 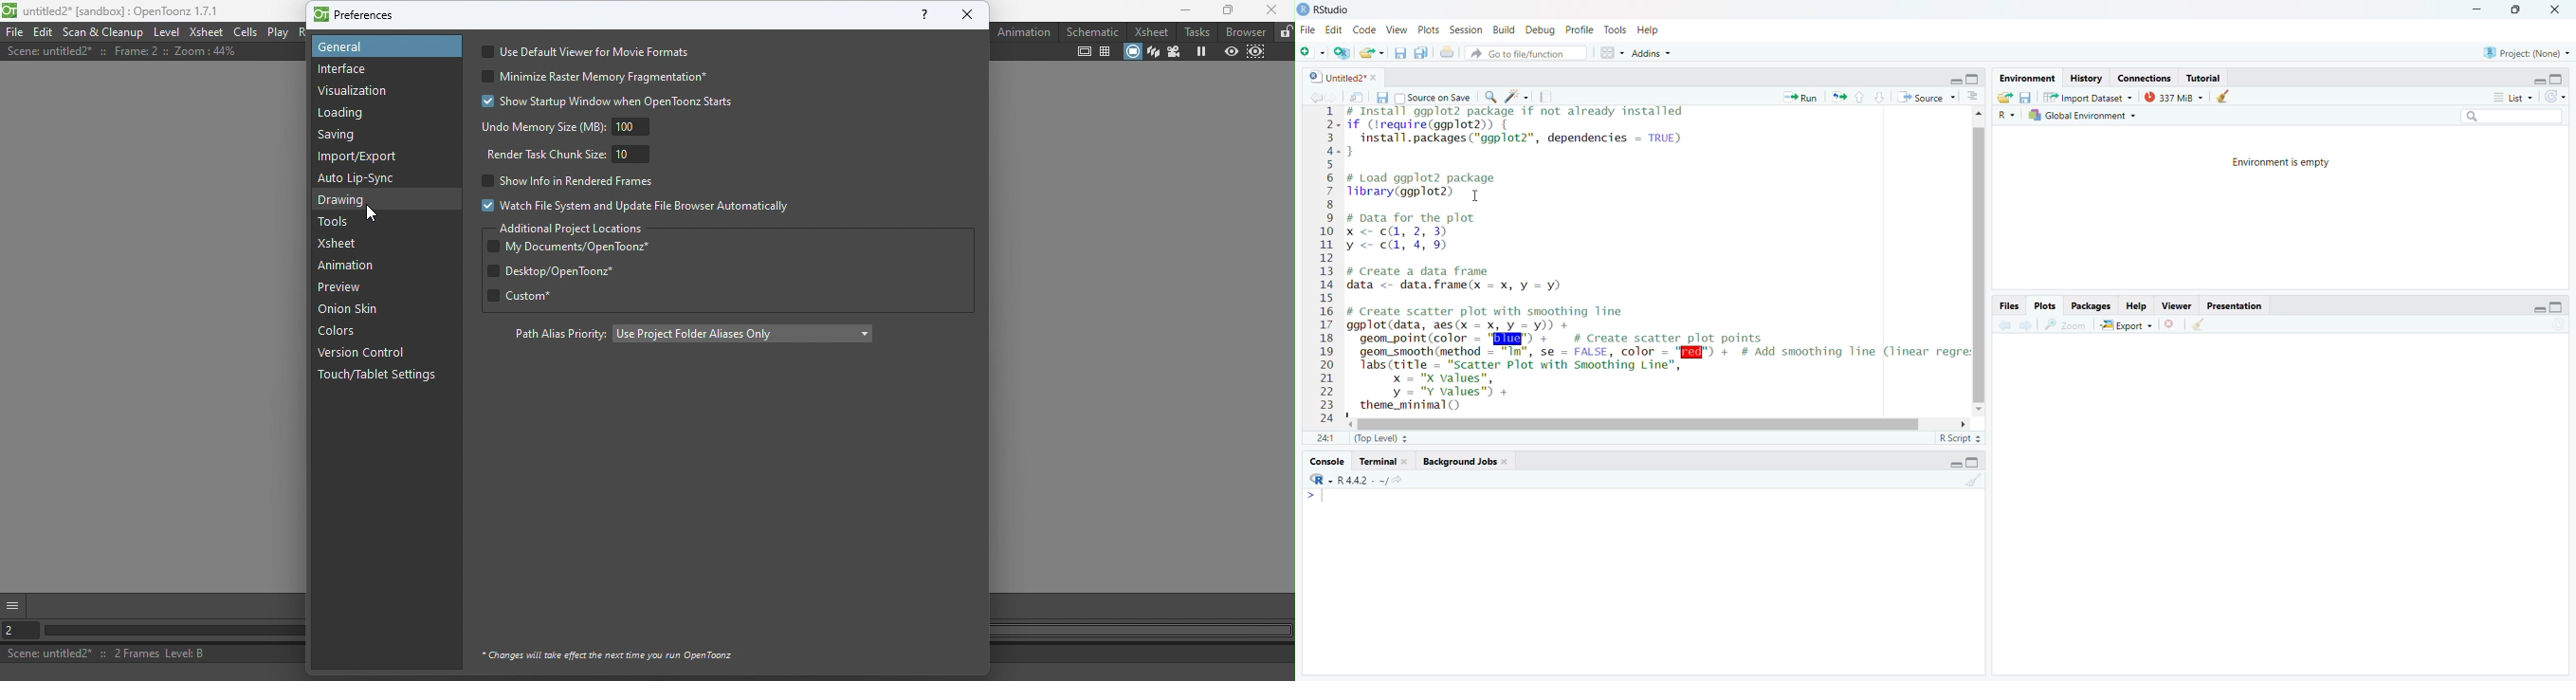 I want to click on horizontal scroll bar, so click(x=1637, y=423).